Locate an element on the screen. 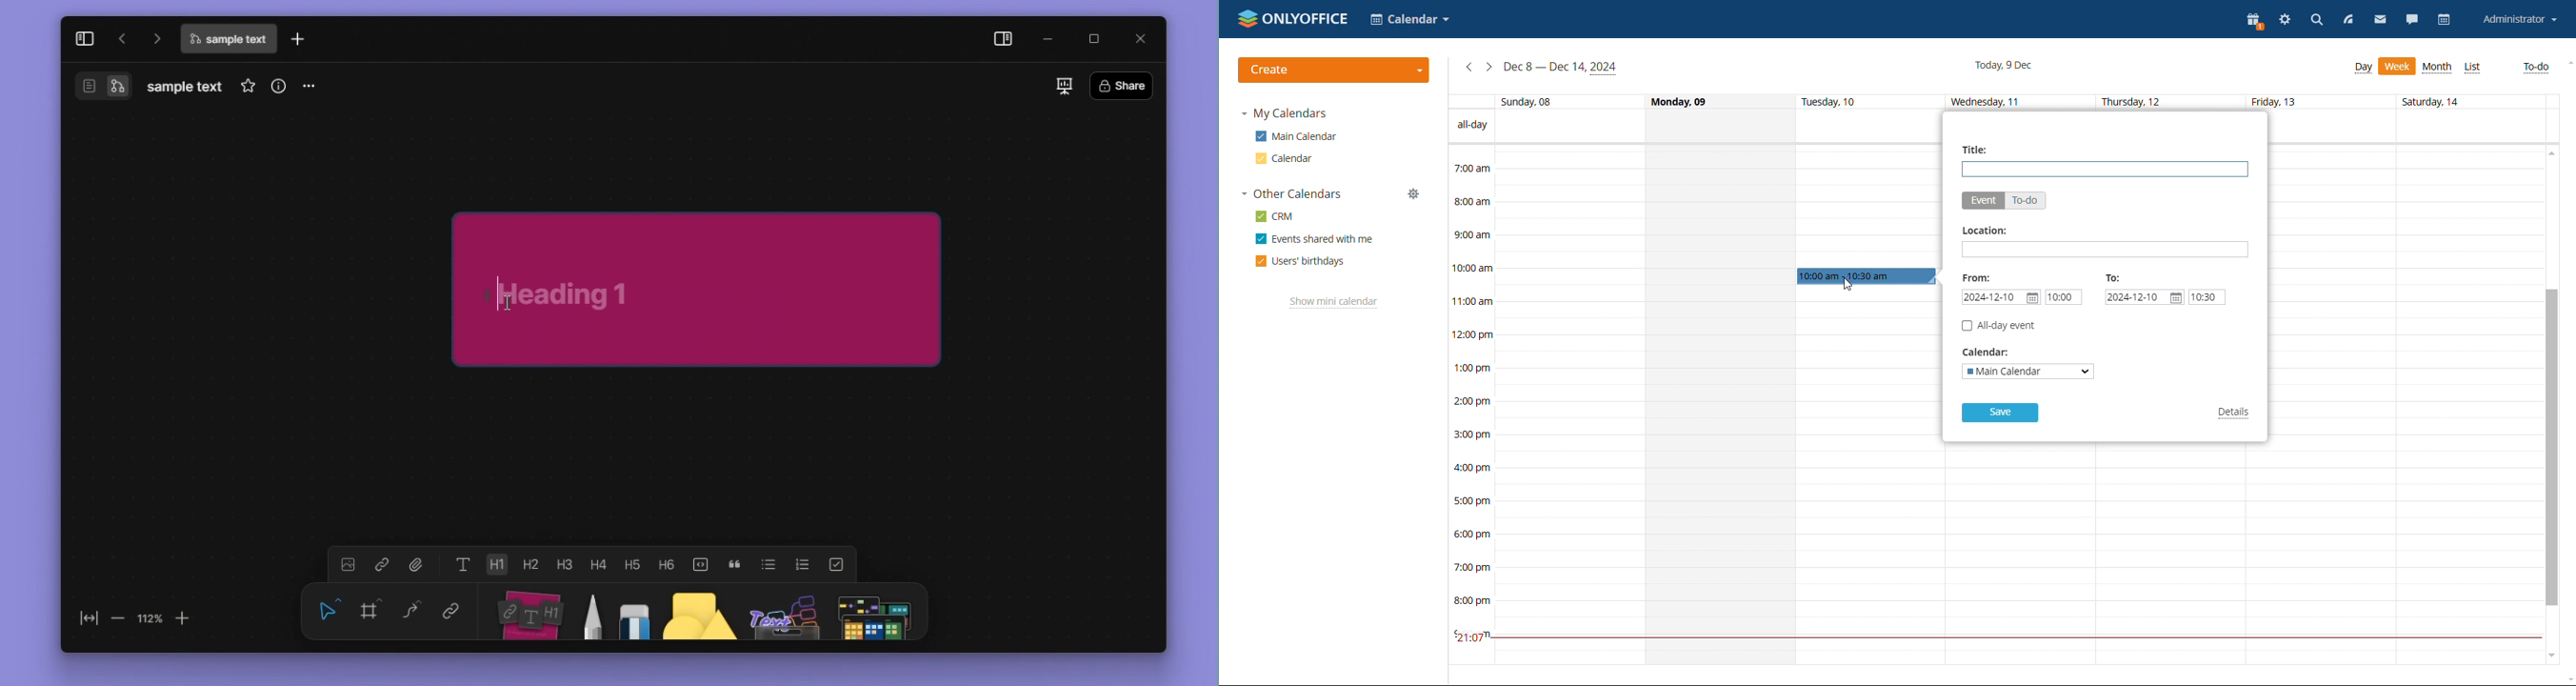 Image resolution: width=2576 pixels, height=700 pixels. talk is located at coordinates (2411, 21).